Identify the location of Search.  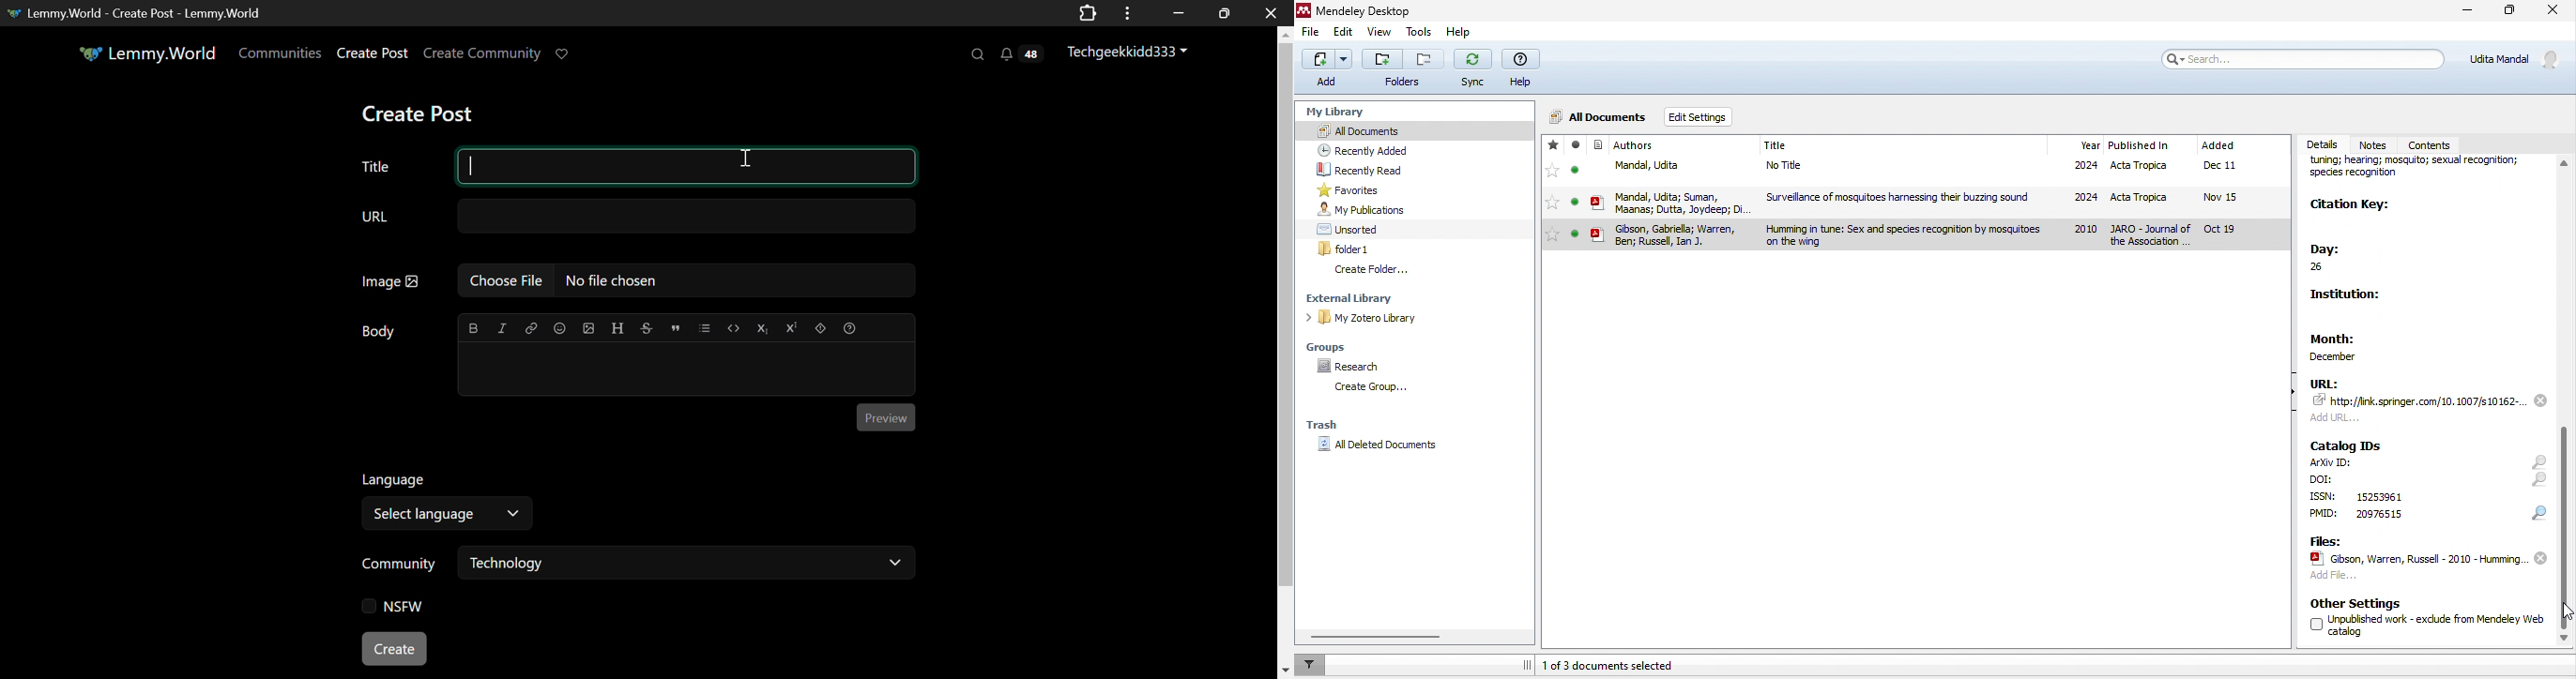
(979, 55).